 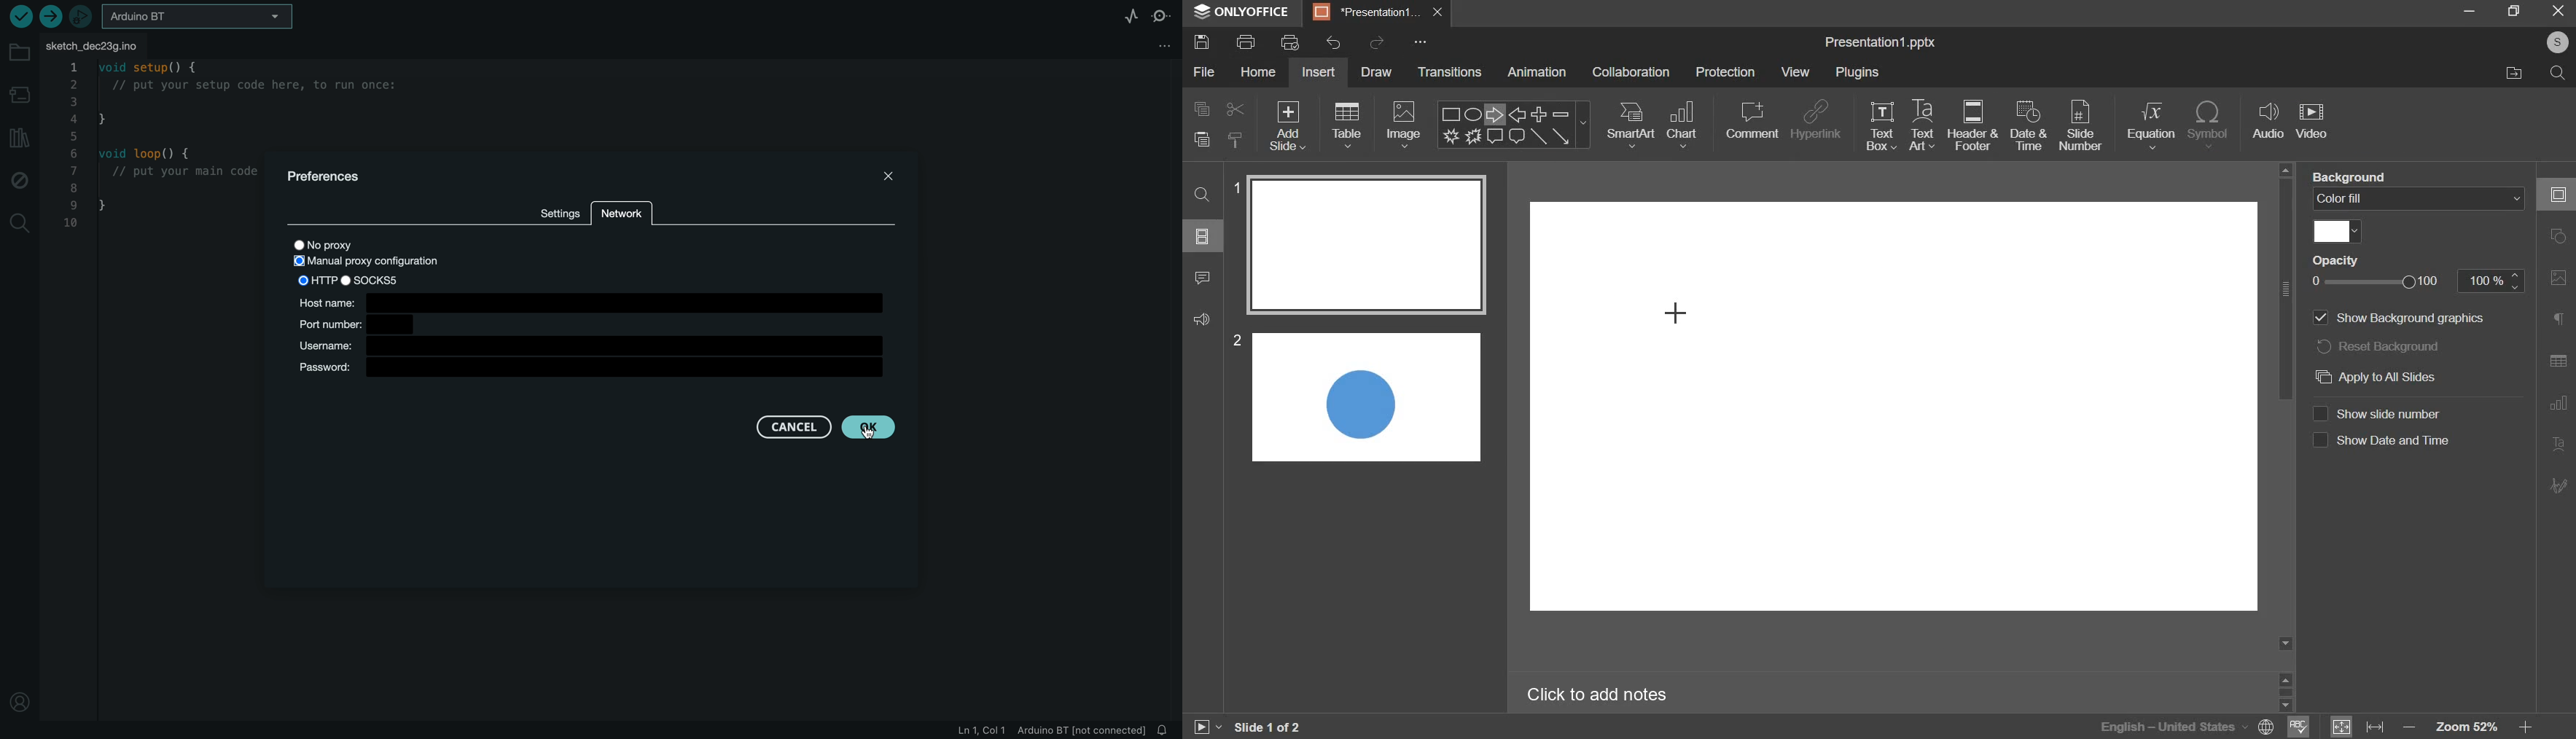 What do you see at coordinates (1369, 246) in the screenshot?
I see `slide 1 preview` at bounding box center [1369, 246].